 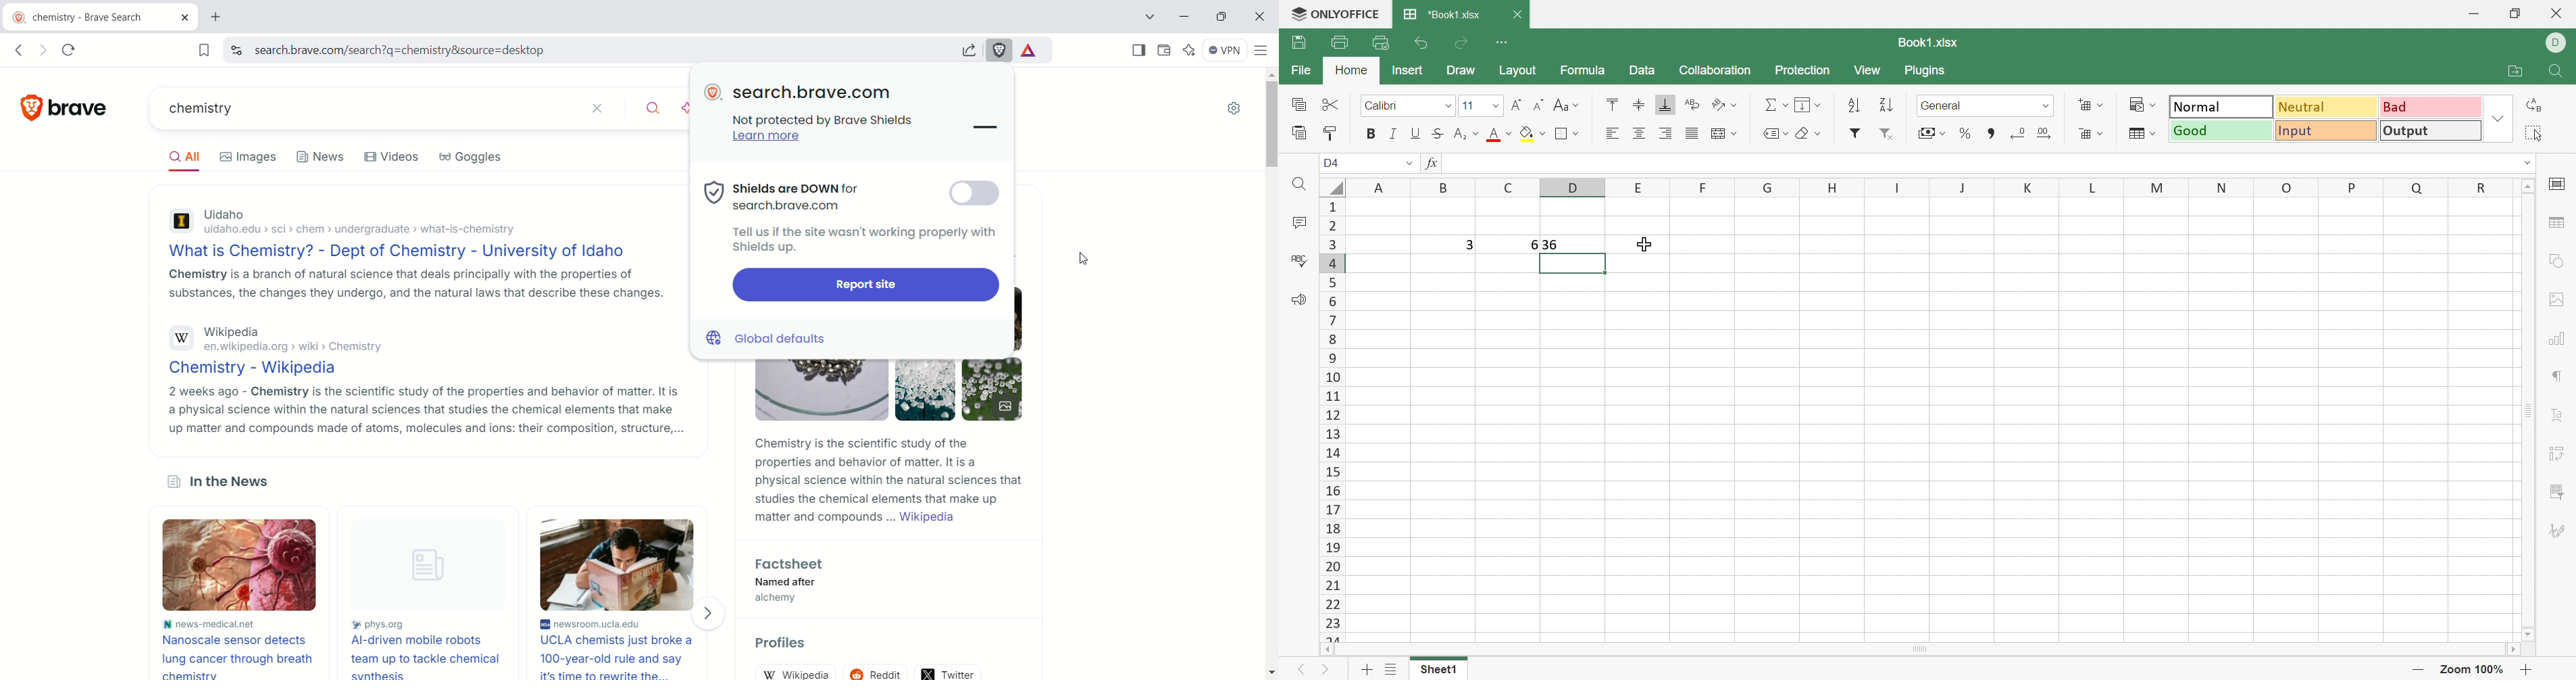 What do you see at coordinates (1302, 670) in the screenshot?
I see `Previous` at bounding box center [1302, 670].